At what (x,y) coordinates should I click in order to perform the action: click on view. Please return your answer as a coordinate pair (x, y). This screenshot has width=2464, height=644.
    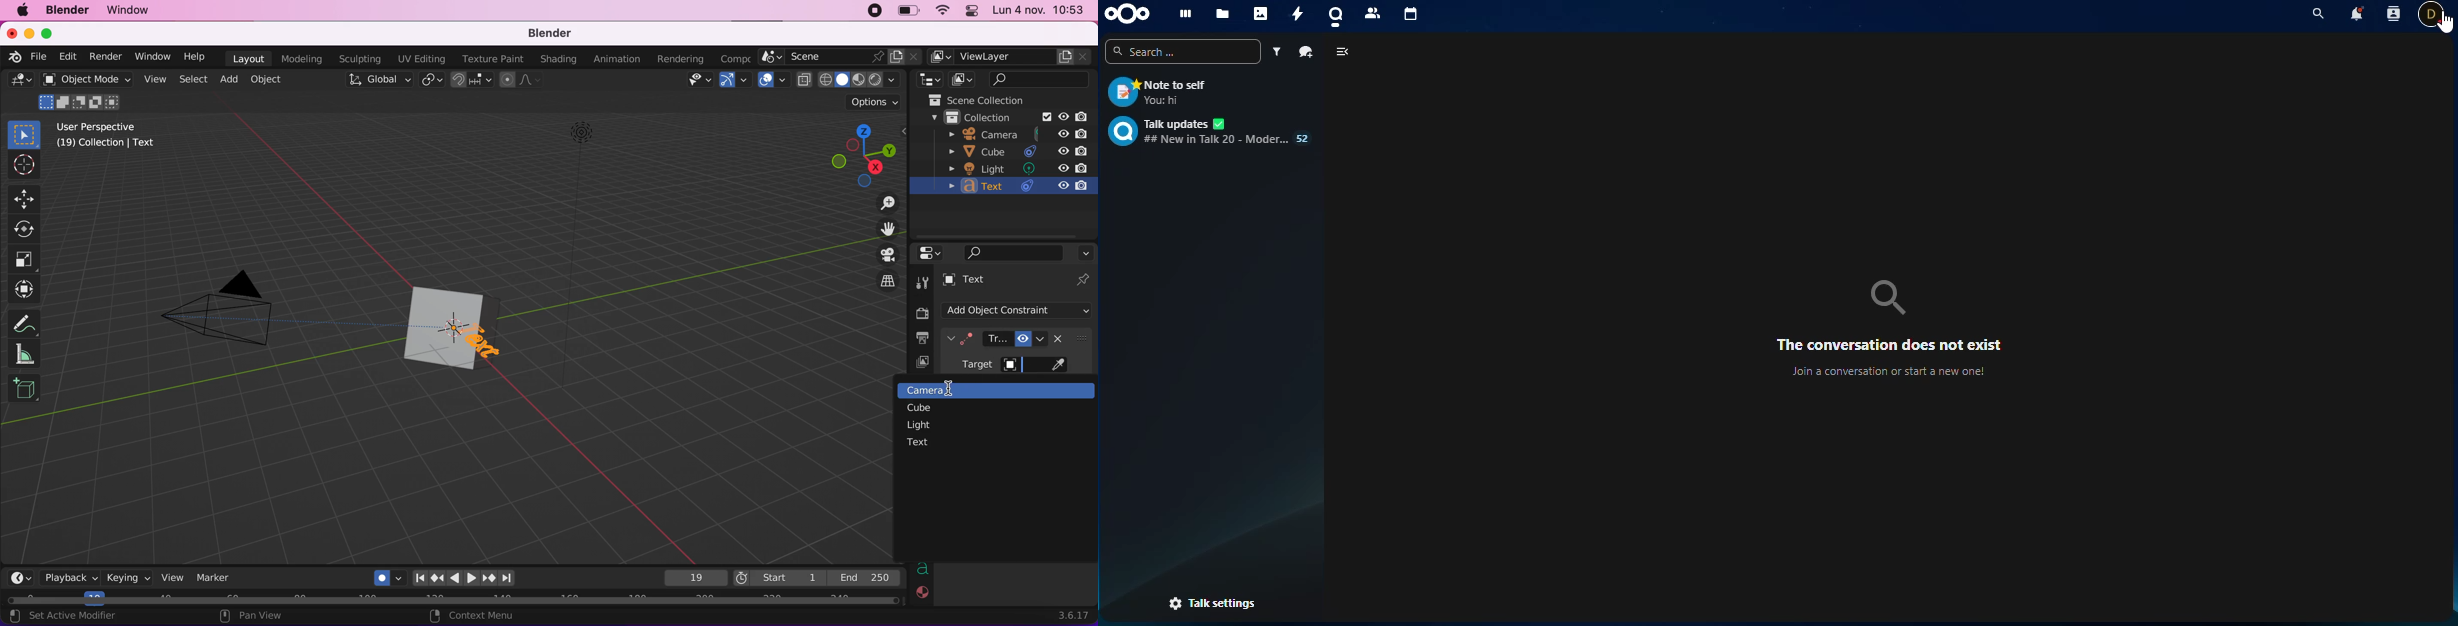
    Looking at the image, I should click on (1344, 52).